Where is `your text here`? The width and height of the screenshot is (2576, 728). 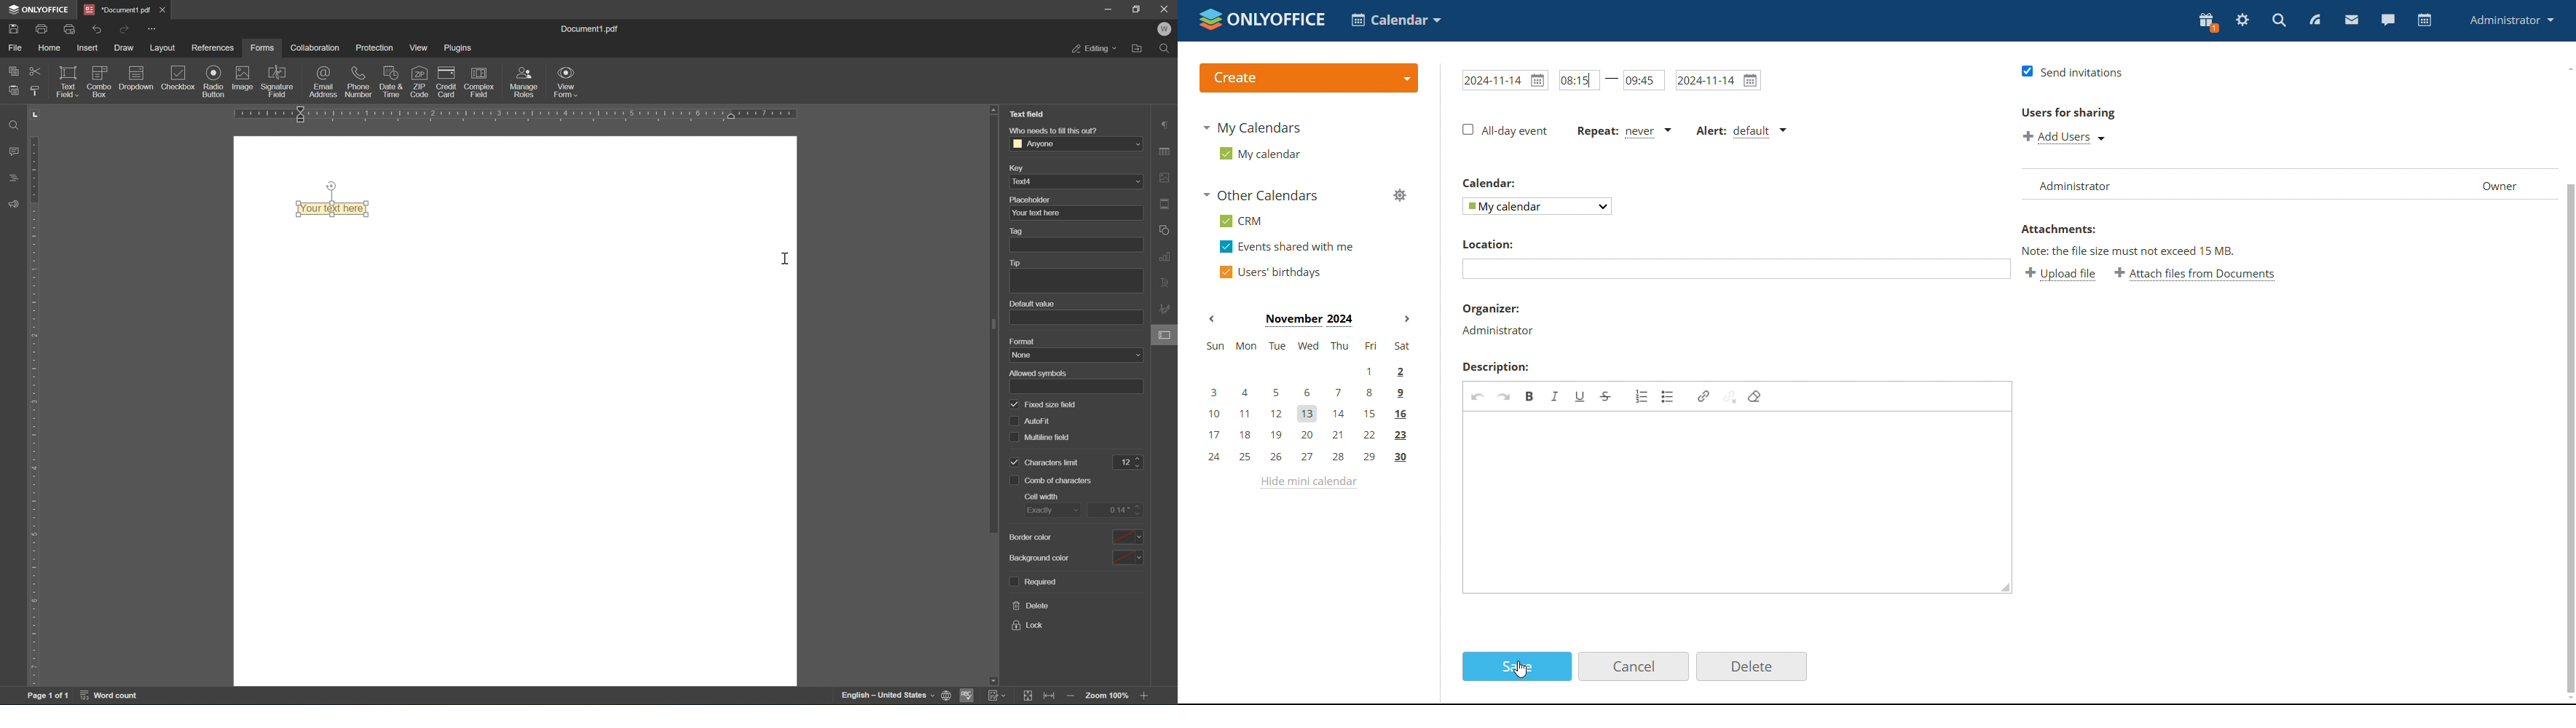
your text here is located at coordinates (331, 208).